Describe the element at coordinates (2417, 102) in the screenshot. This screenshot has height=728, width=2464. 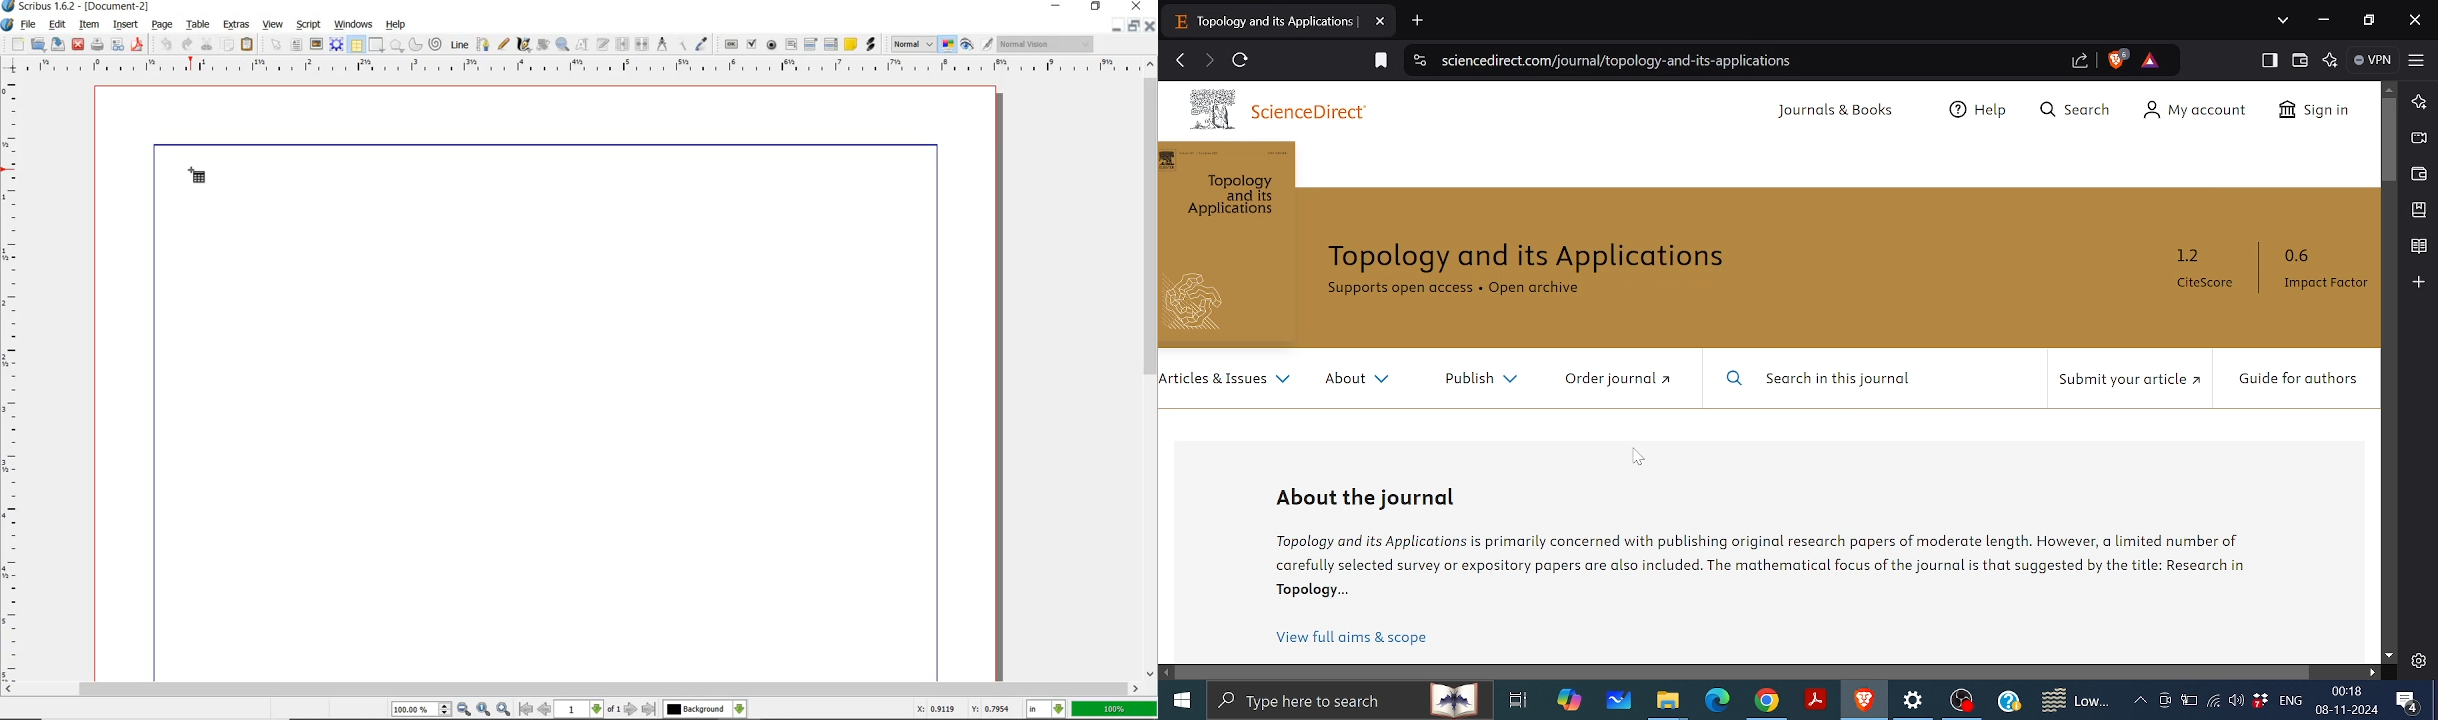
I see `Leo AI` at that location.